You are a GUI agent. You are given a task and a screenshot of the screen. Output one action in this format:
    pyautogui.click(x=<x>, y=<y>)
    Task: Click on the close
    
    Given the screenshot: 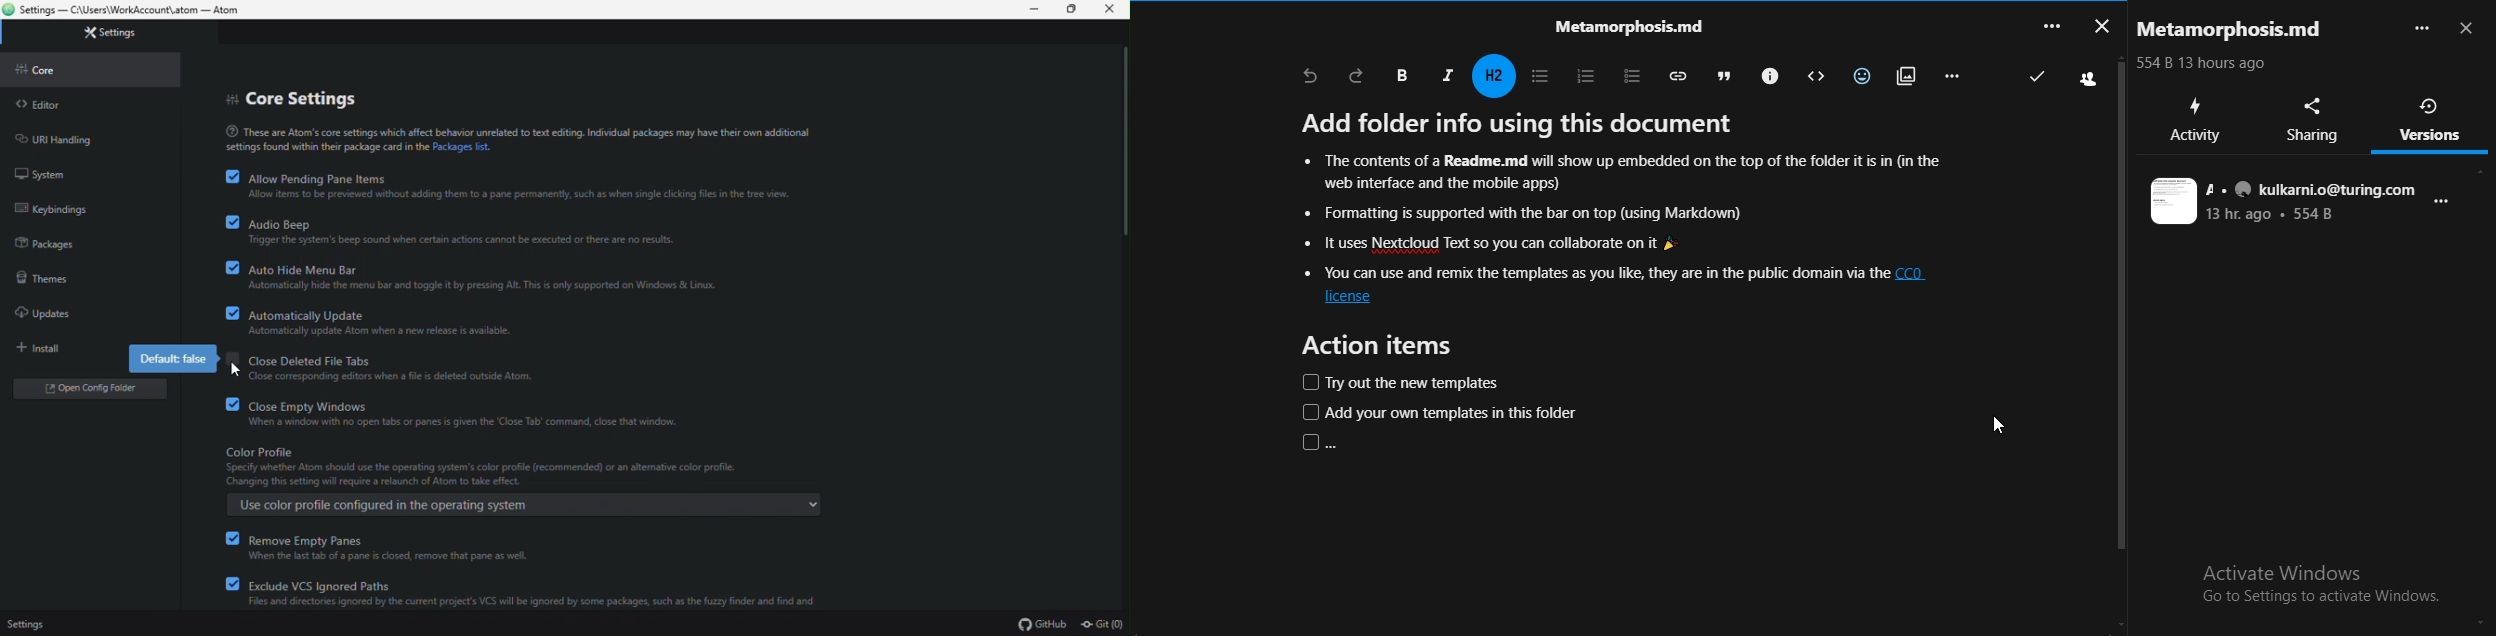 What is the action you would take?
    pyautogui.click(x=2100, y=24)
    